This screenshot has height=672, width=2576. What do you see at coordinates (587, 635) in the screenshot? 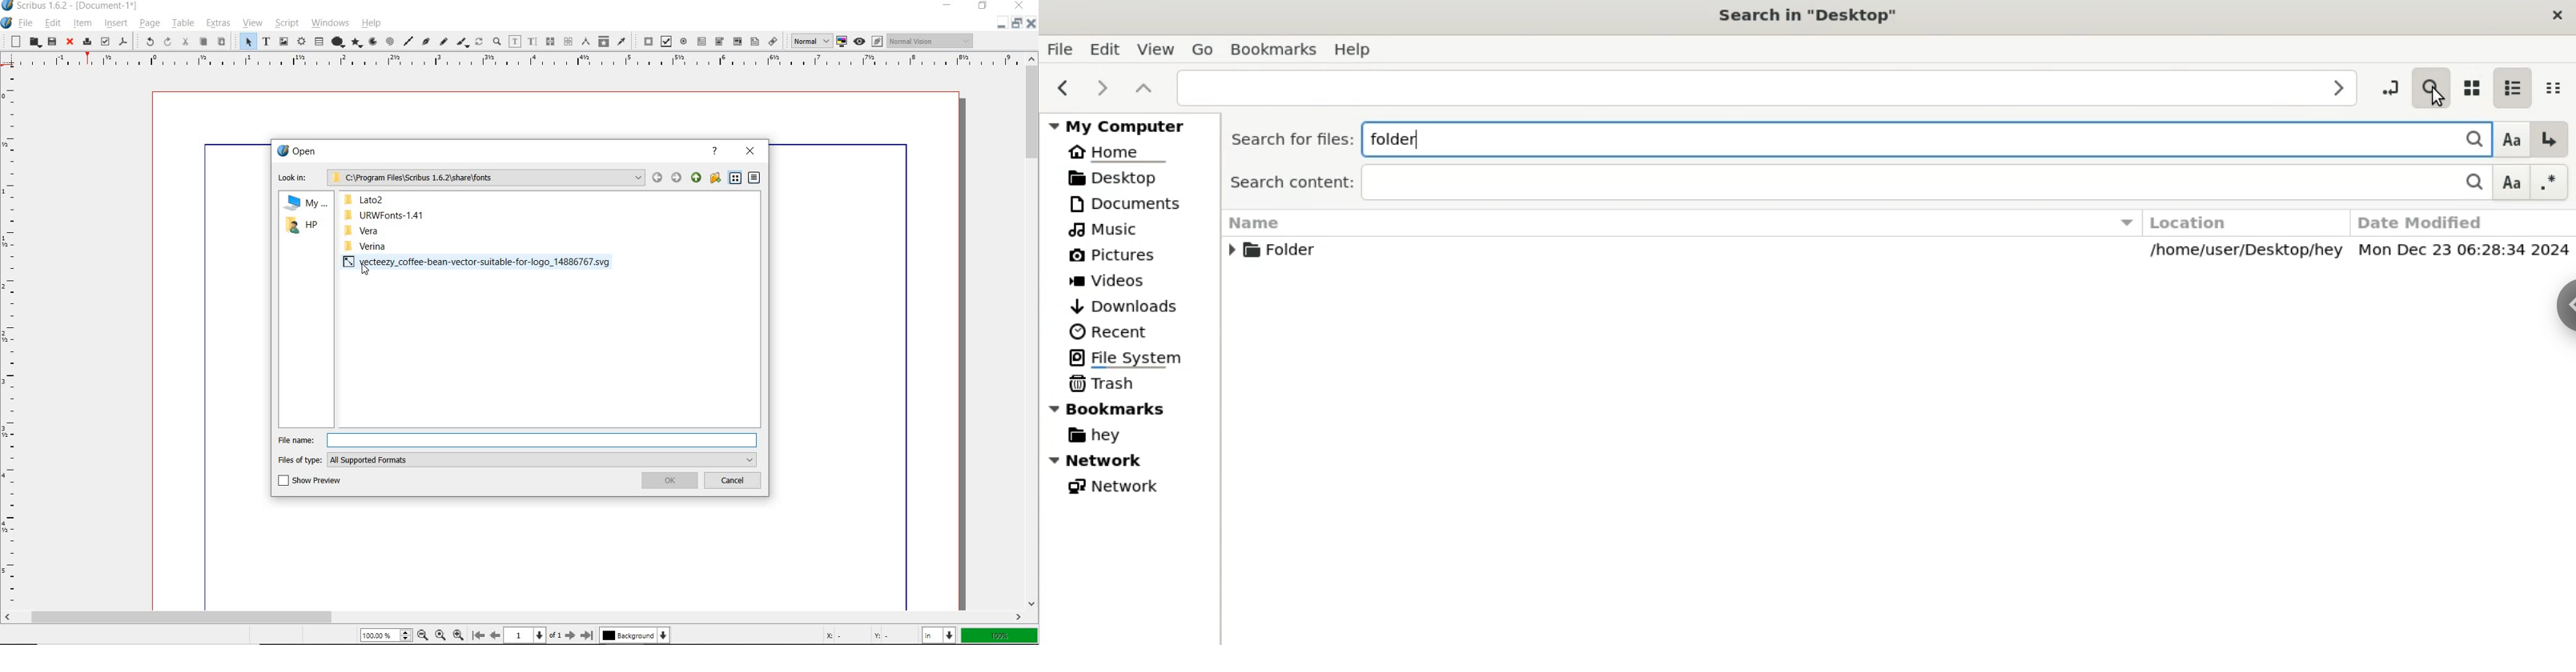
I see `Last Page` at bounding box center [587, 635].